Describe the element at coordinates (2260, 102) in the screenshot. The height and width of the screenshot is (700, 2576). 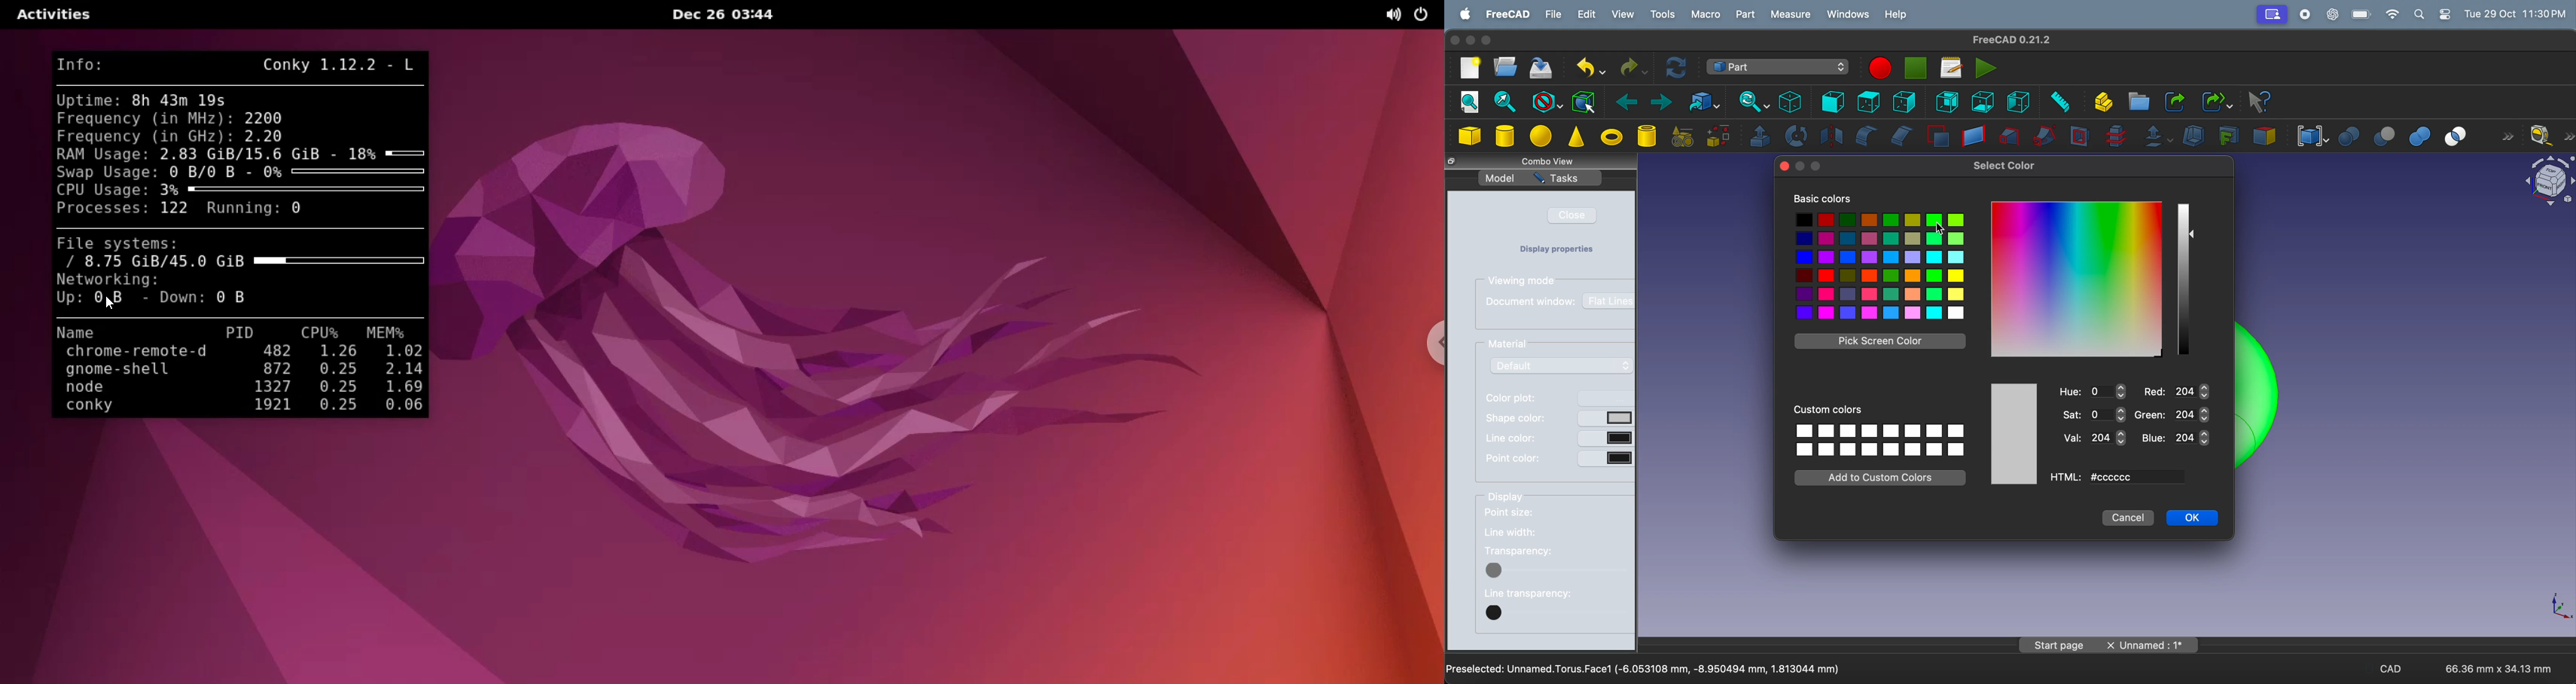
I see `whats this?` at that location.